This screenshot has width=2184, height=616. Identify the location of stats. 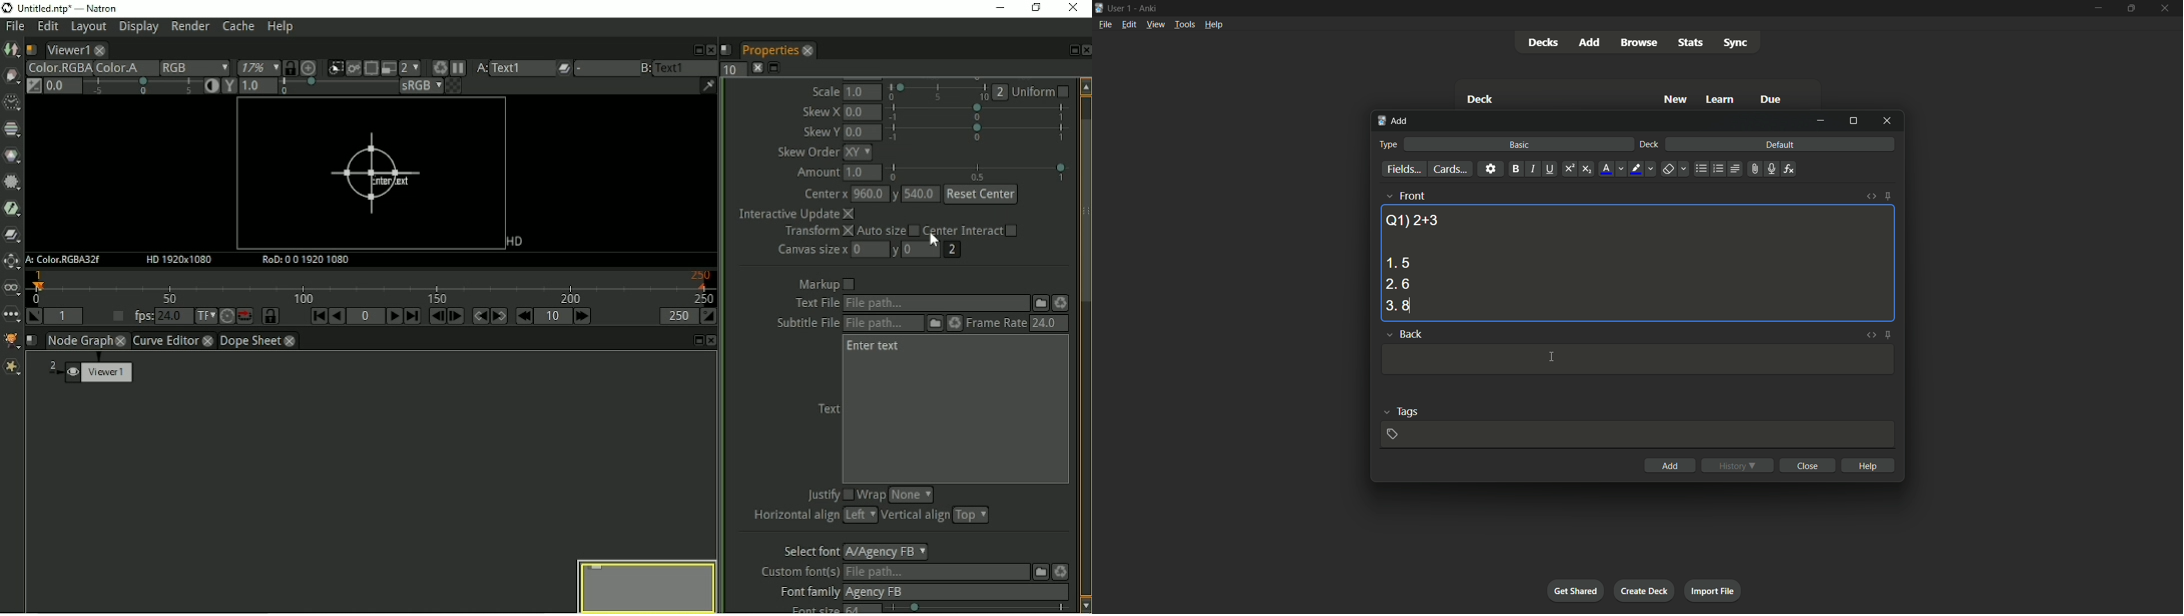
(1692, 43).